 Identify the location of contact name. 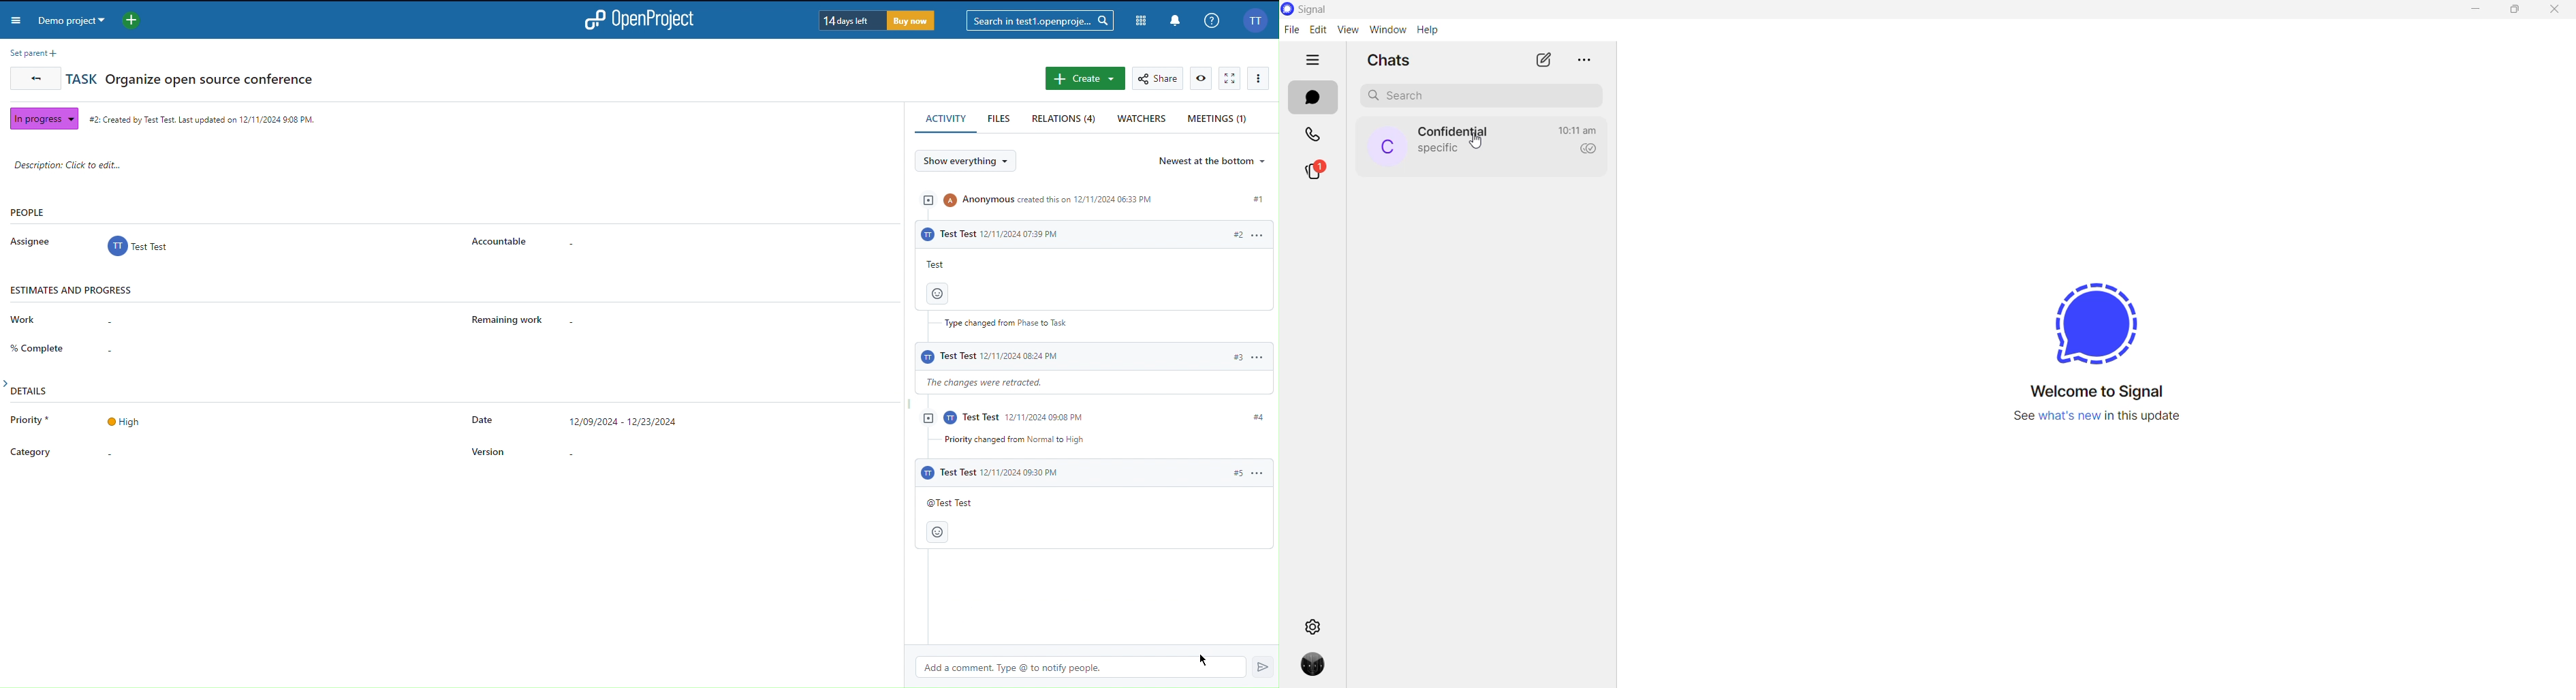
(1455, 132).